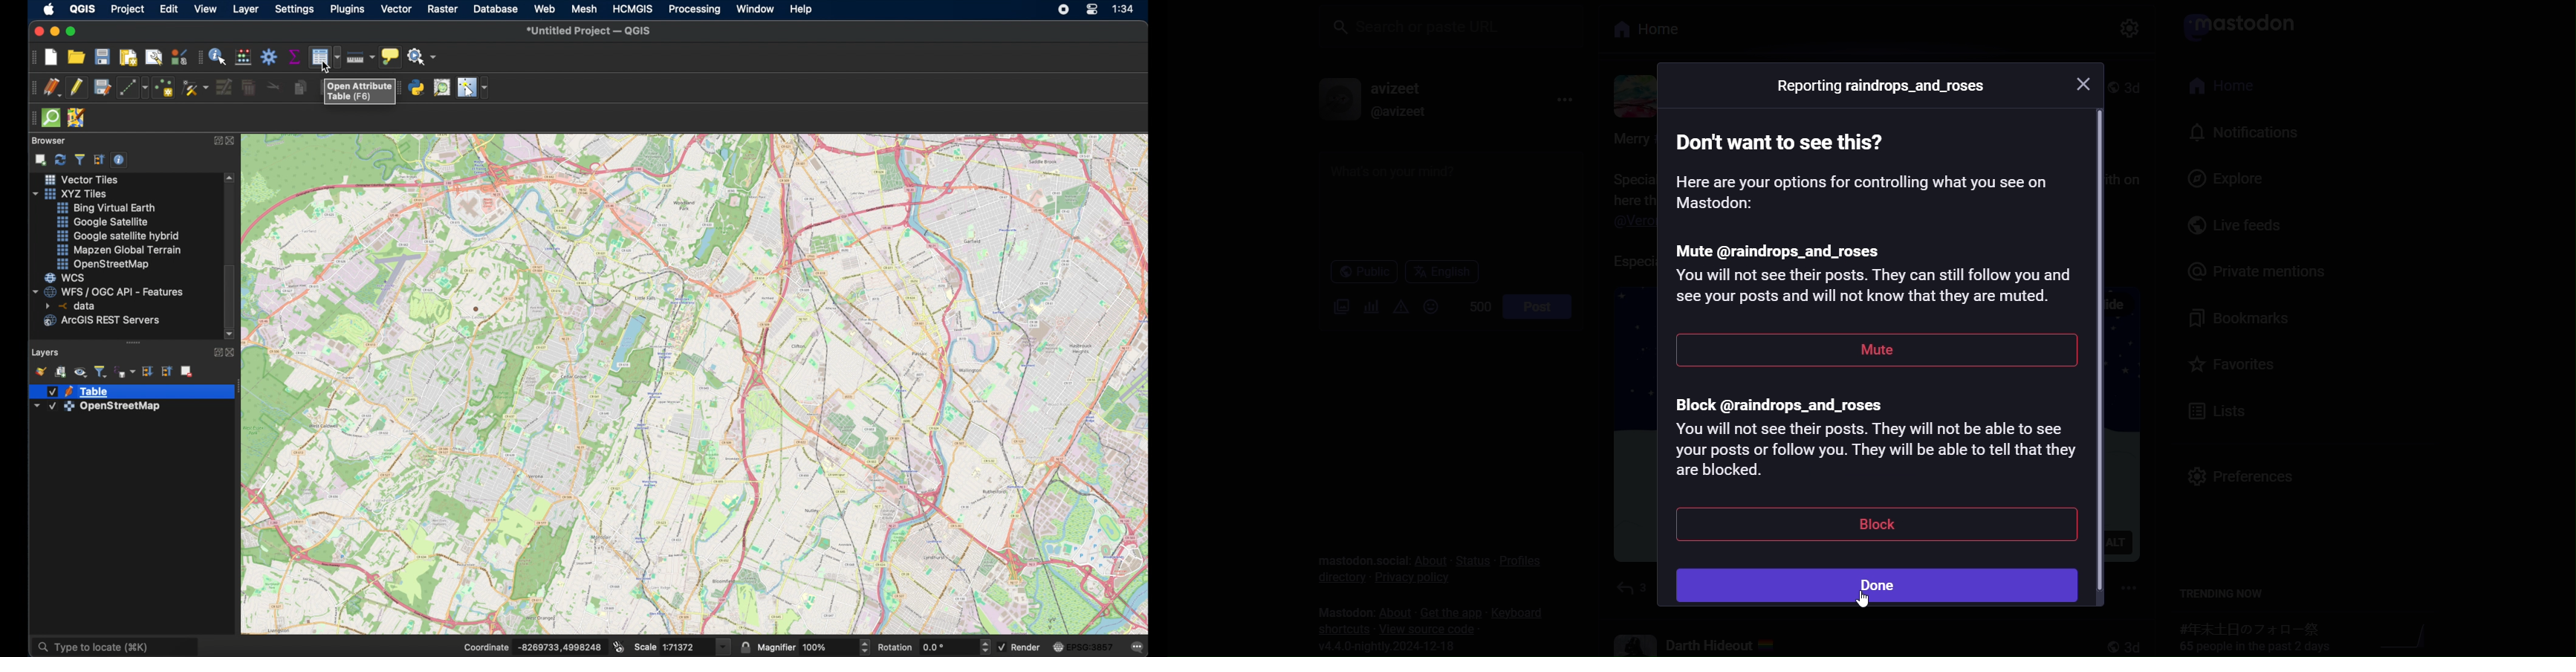 Image resolution: width=2576 pixels, height=672 pixels. Describe the element at coordinates (590, 31) in the screenshot. I see `untitled project - QGIS` at that location.